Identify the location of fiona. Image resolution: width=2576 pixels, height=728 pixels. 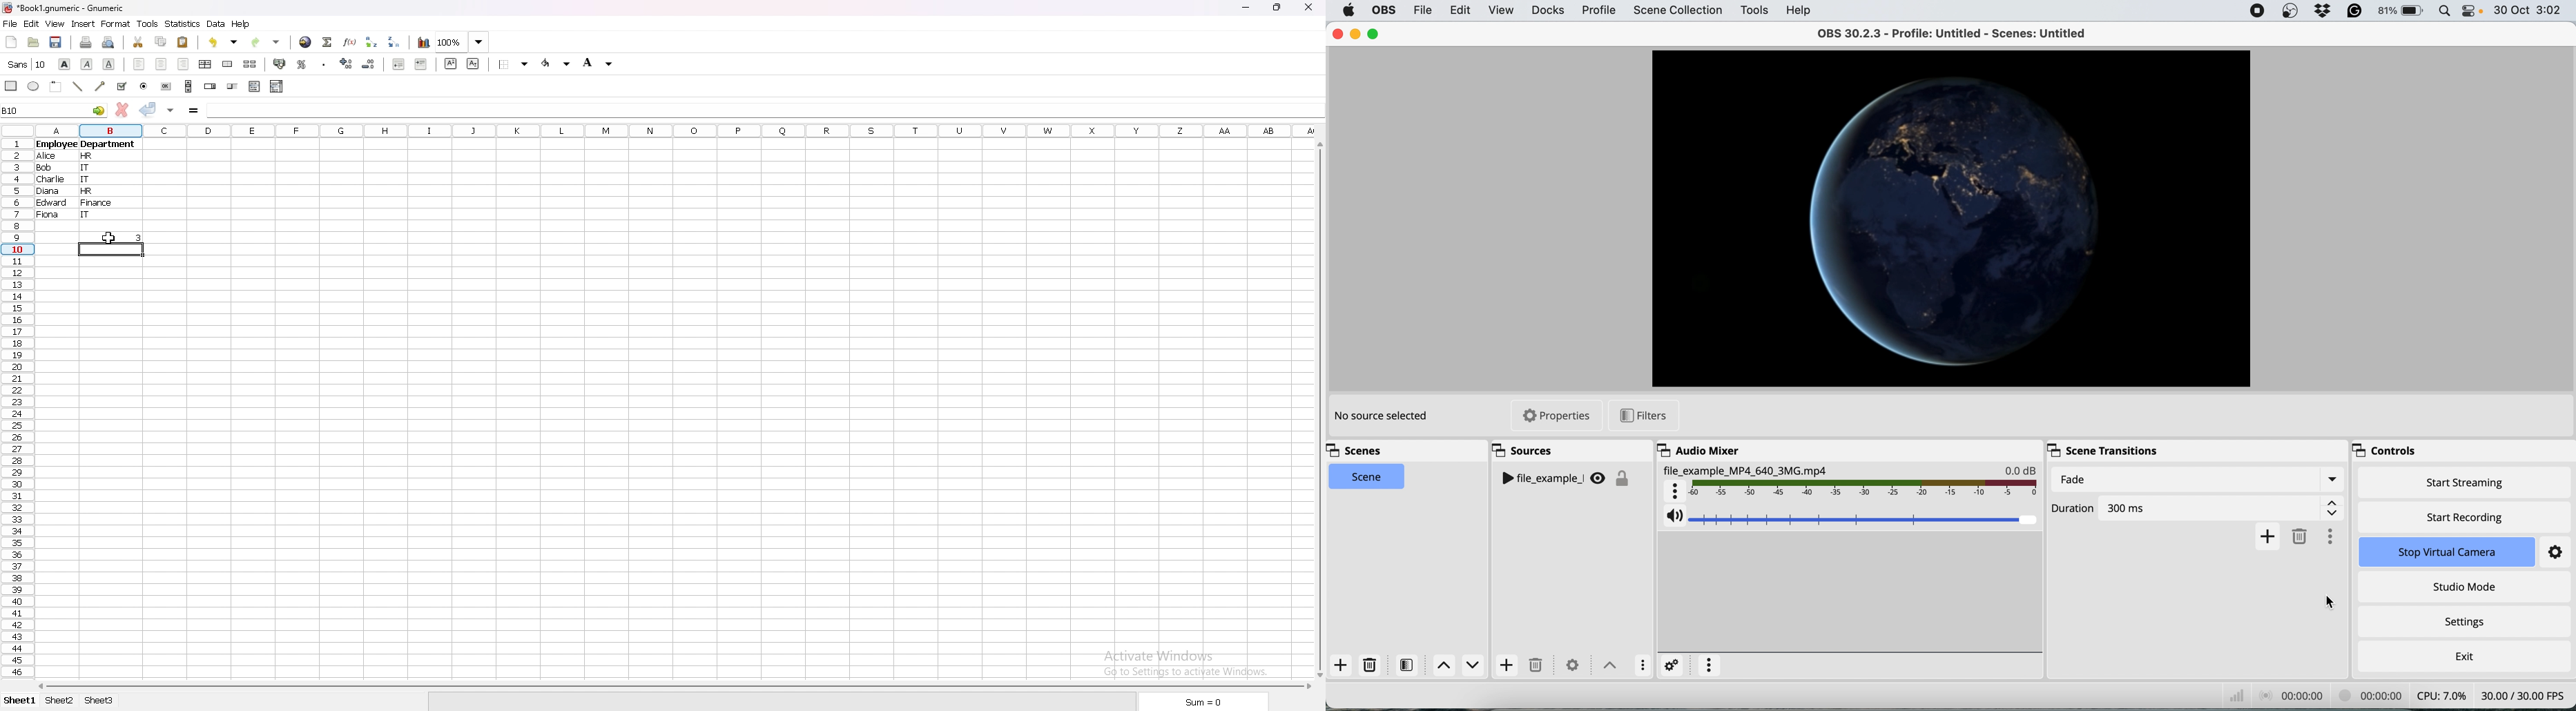
(45, 215).